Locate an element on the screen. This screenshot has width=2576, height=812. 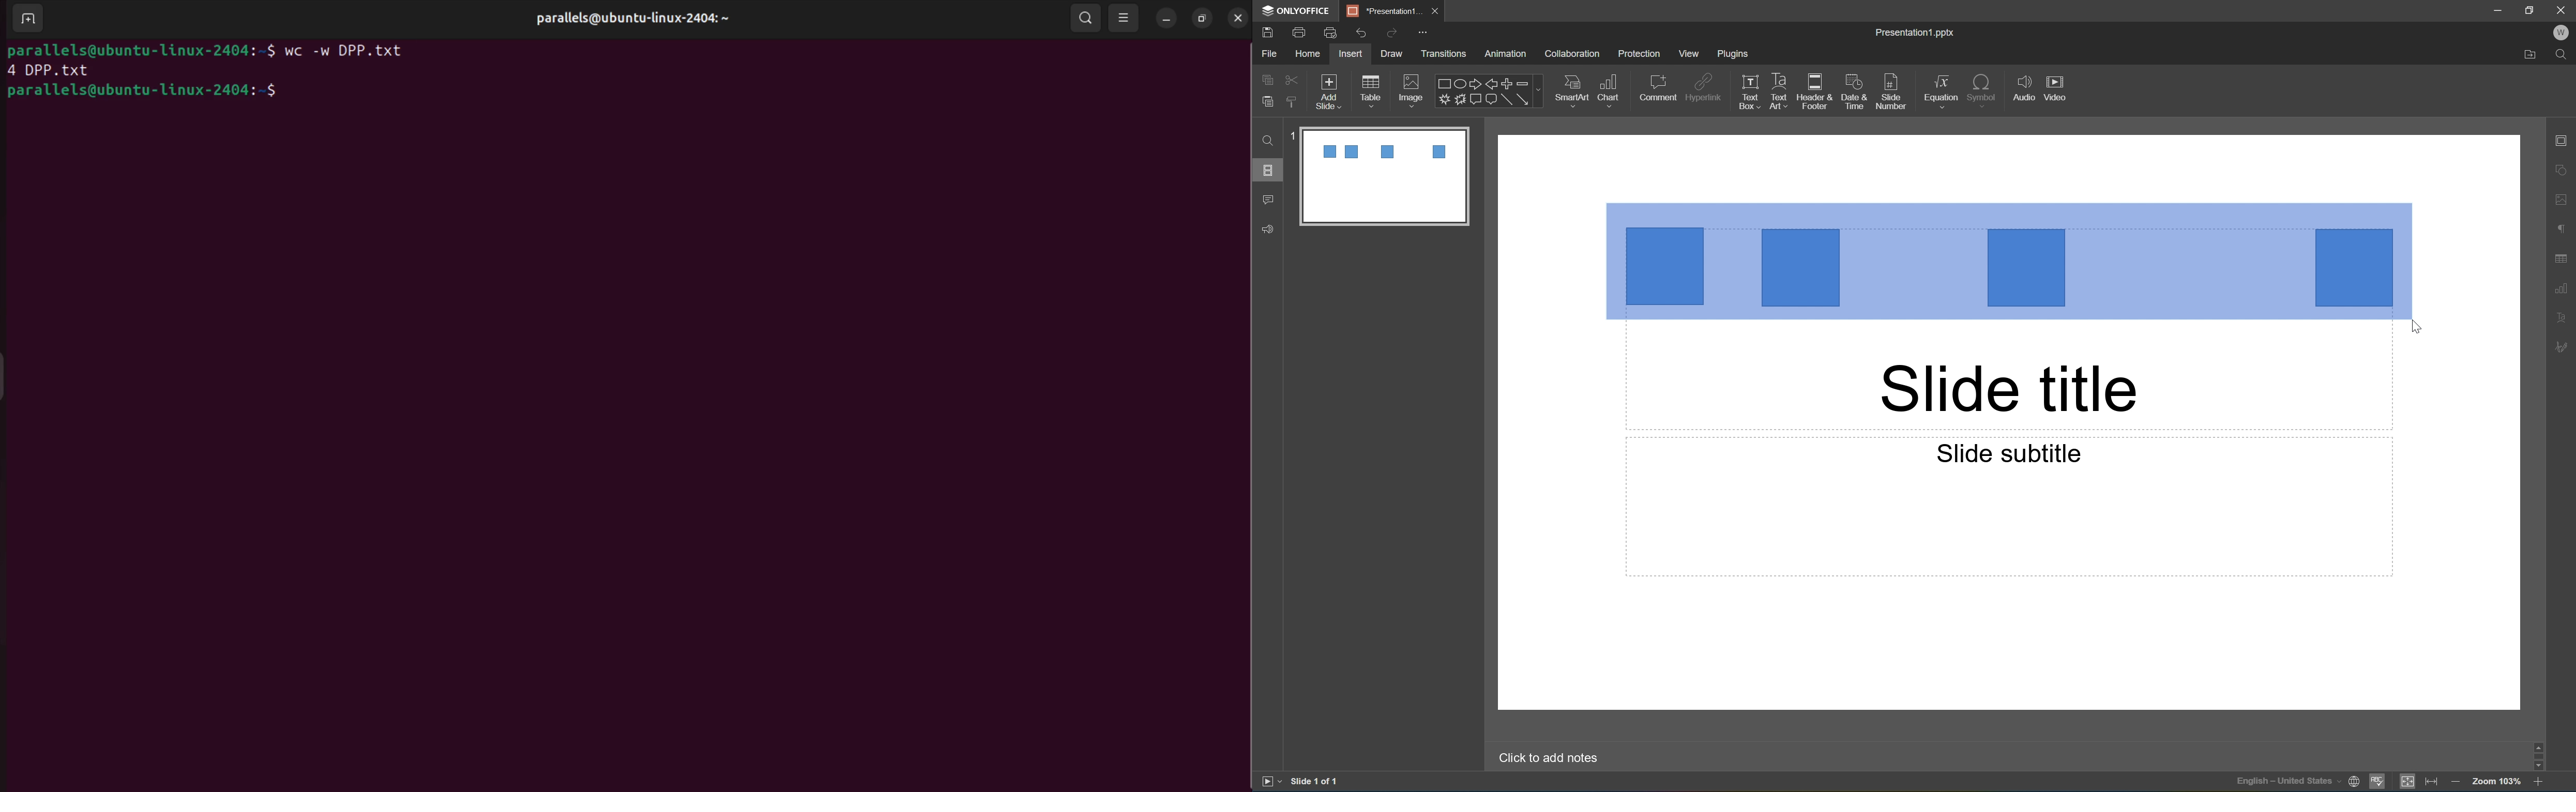
slide settings is located at coordinates (2565, 142).